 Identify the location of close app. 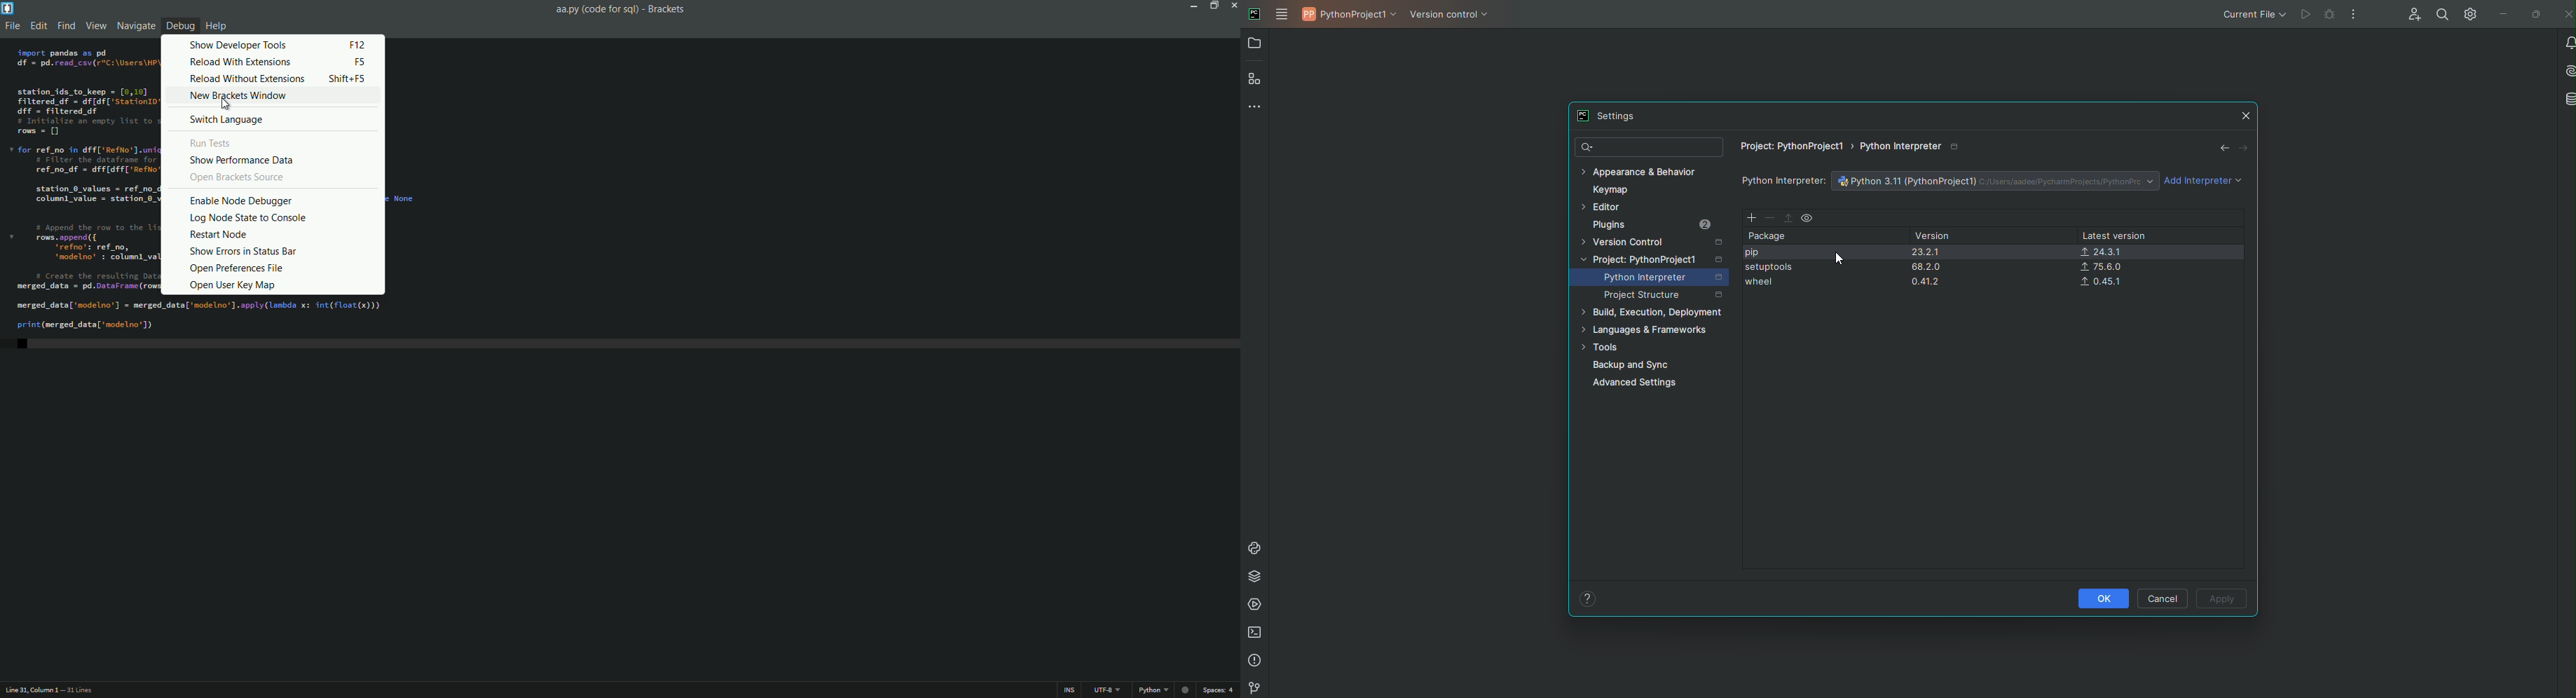
(1233, 5).